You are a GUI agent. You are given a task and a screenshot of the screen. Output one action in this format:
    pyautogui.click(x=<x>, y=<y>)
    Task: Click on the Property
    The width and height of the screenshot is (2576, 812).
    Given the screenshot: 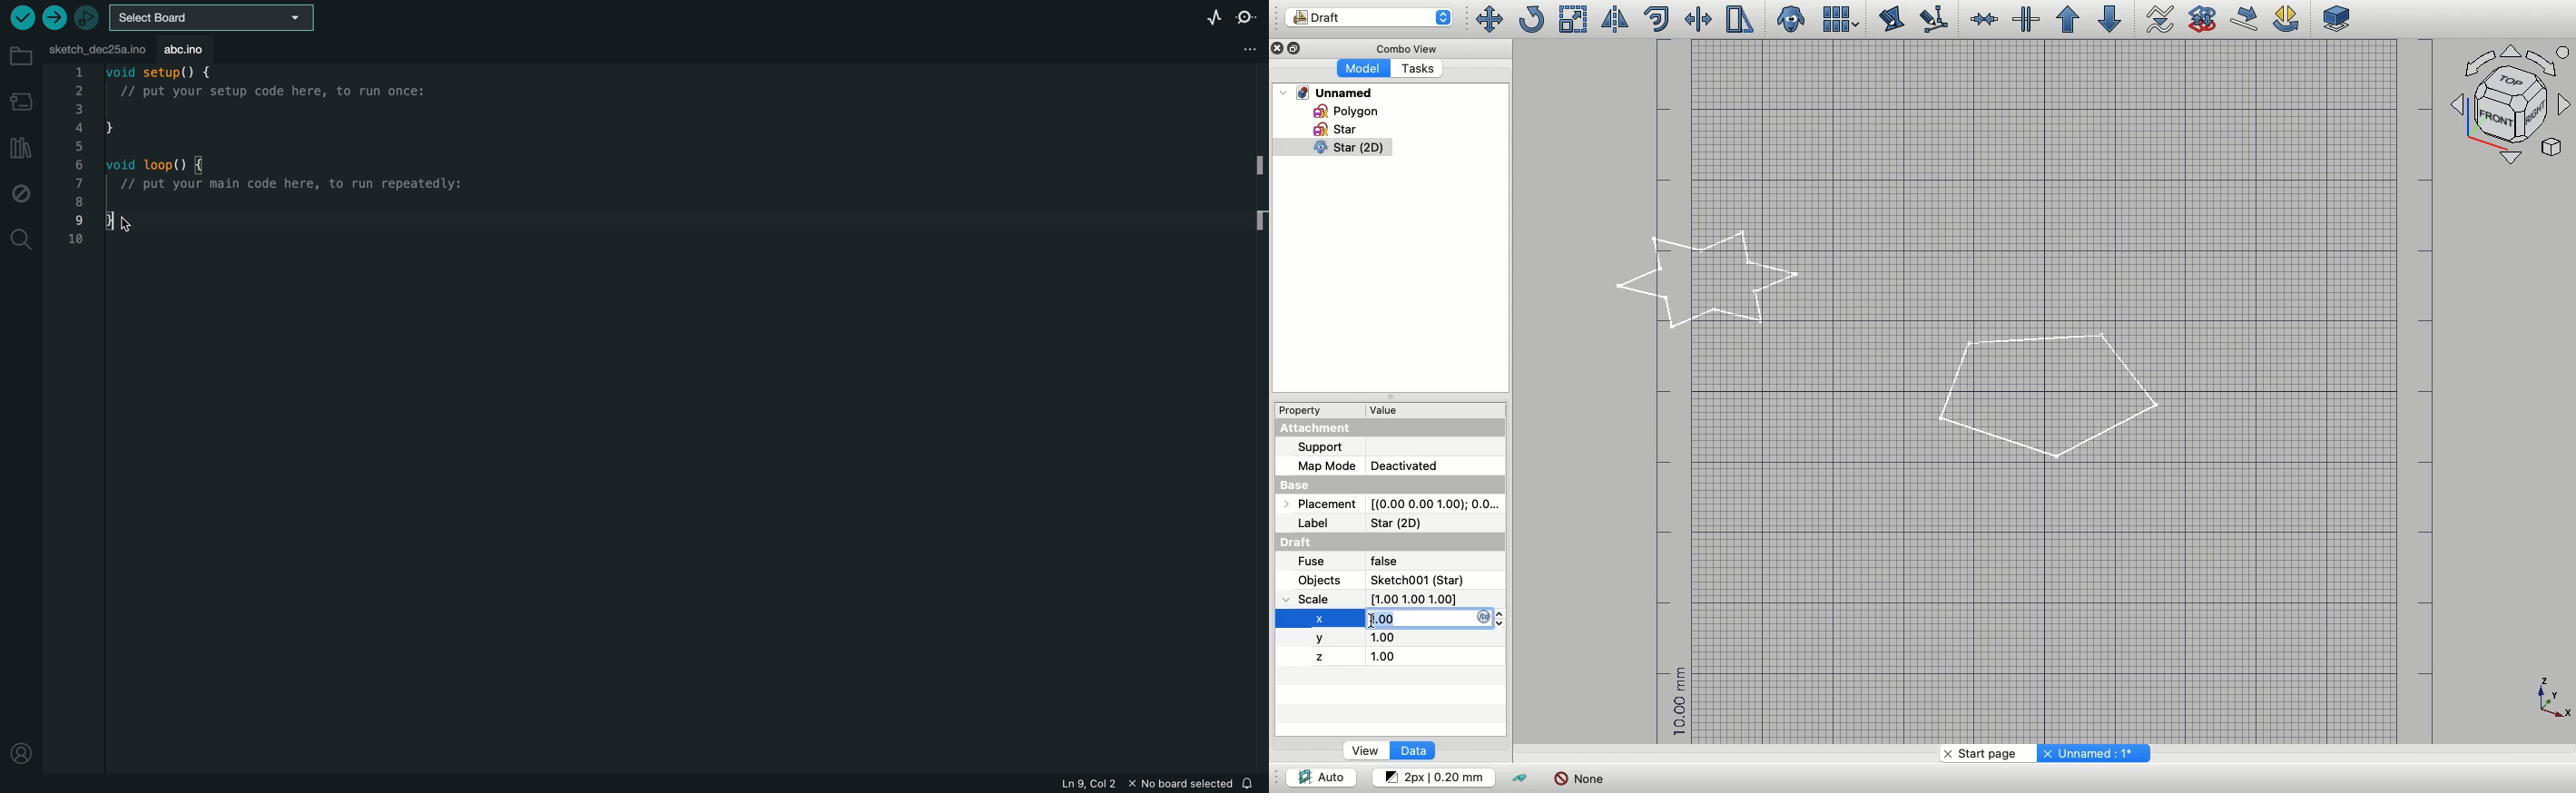 What is the action you would take?
    pyautogui.click(x=1301, y=410)
    